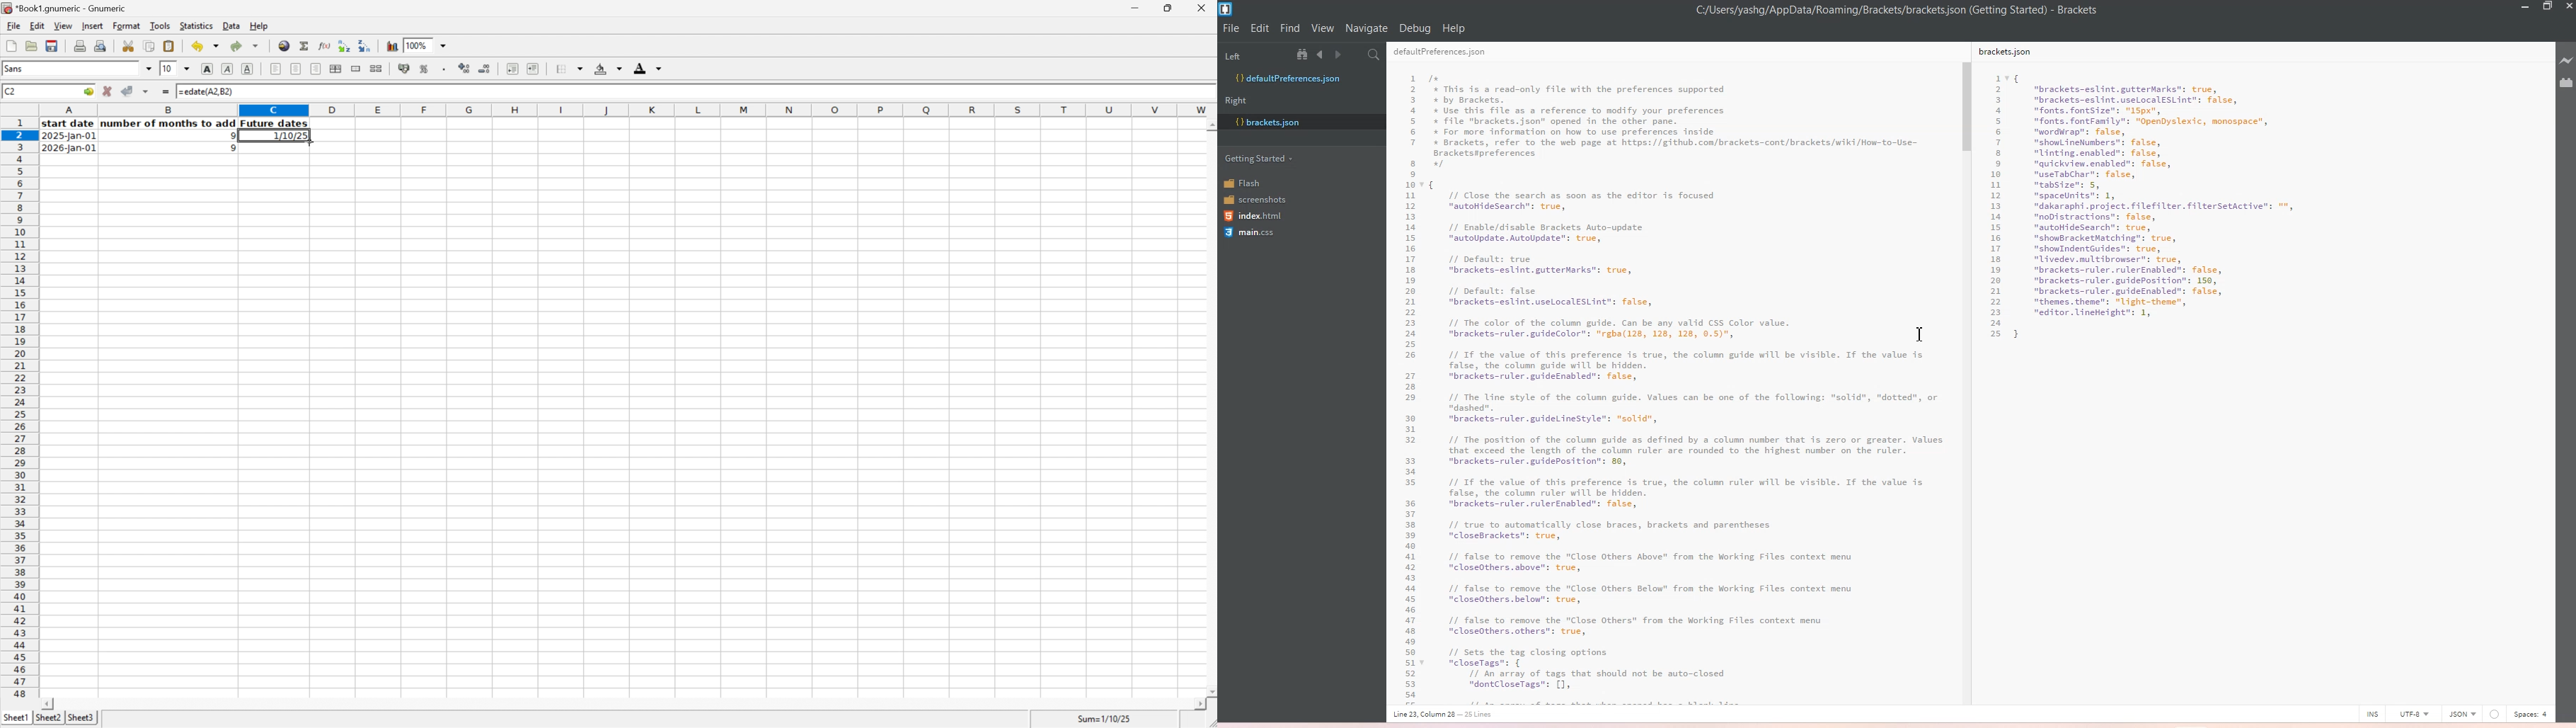 This screenshot has height=728, width=2576. I want to click on defaultPreferences.json, so click(1448, 54).